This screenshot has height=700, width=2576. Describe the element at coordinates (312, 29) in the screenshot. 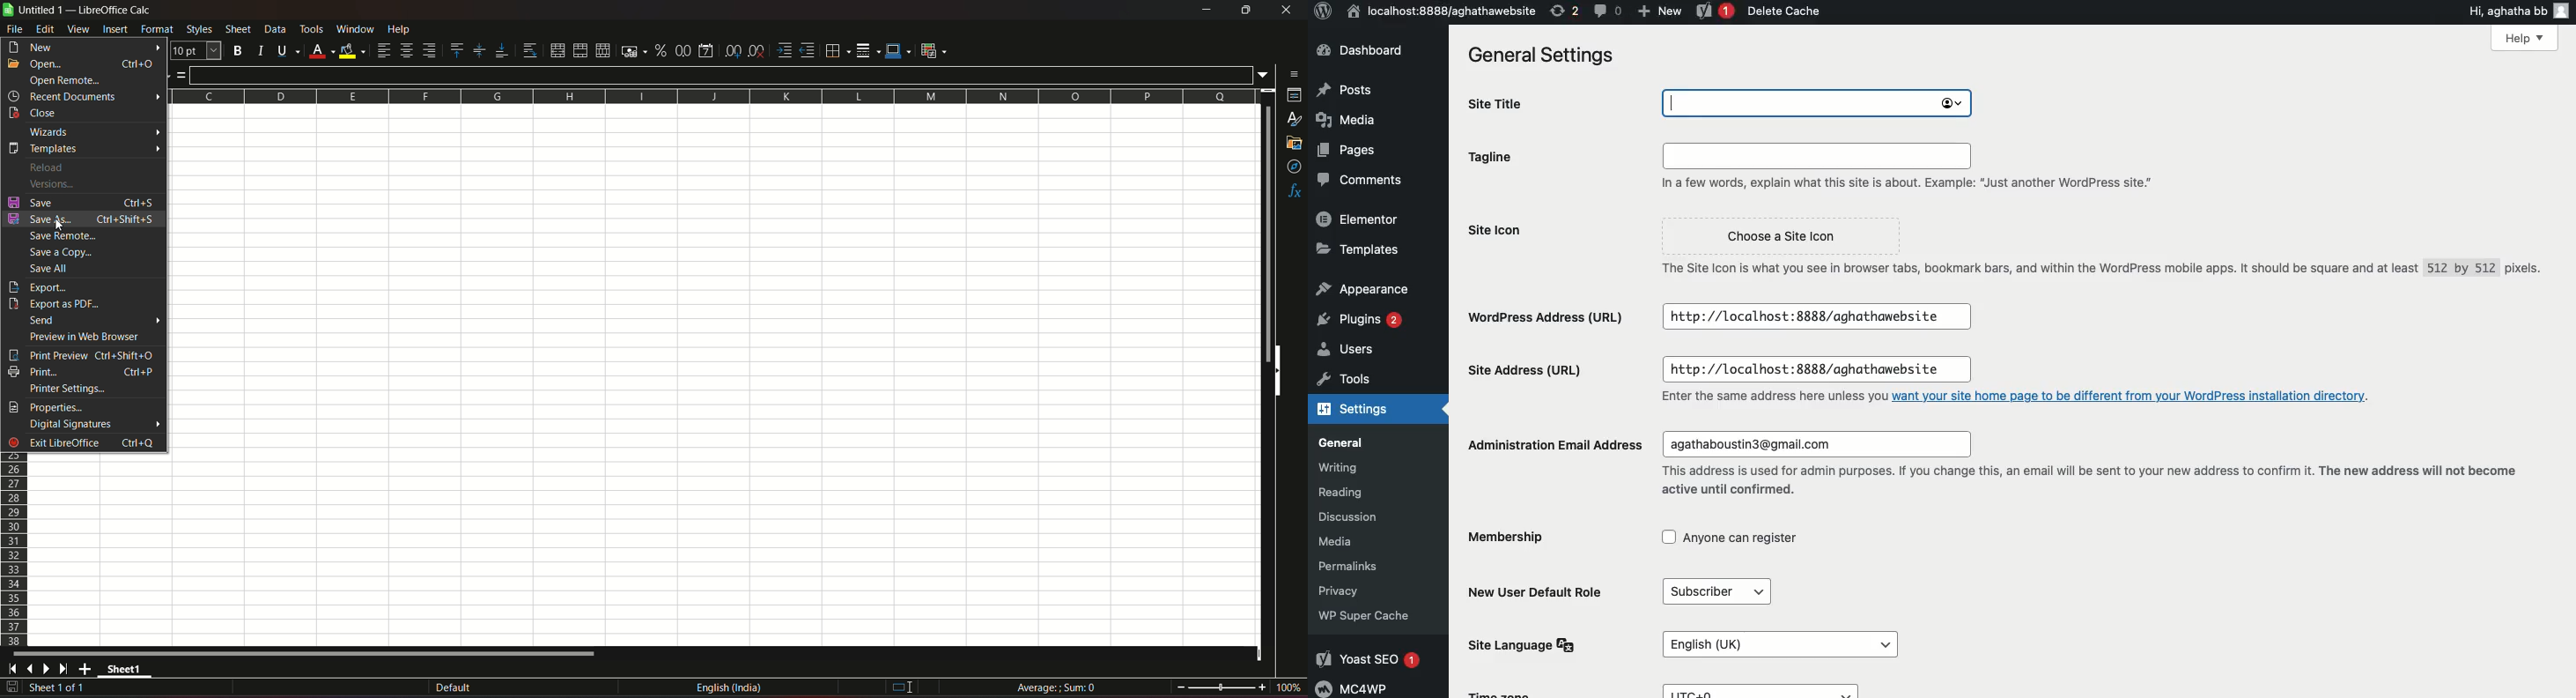

I see `tools` at that location.